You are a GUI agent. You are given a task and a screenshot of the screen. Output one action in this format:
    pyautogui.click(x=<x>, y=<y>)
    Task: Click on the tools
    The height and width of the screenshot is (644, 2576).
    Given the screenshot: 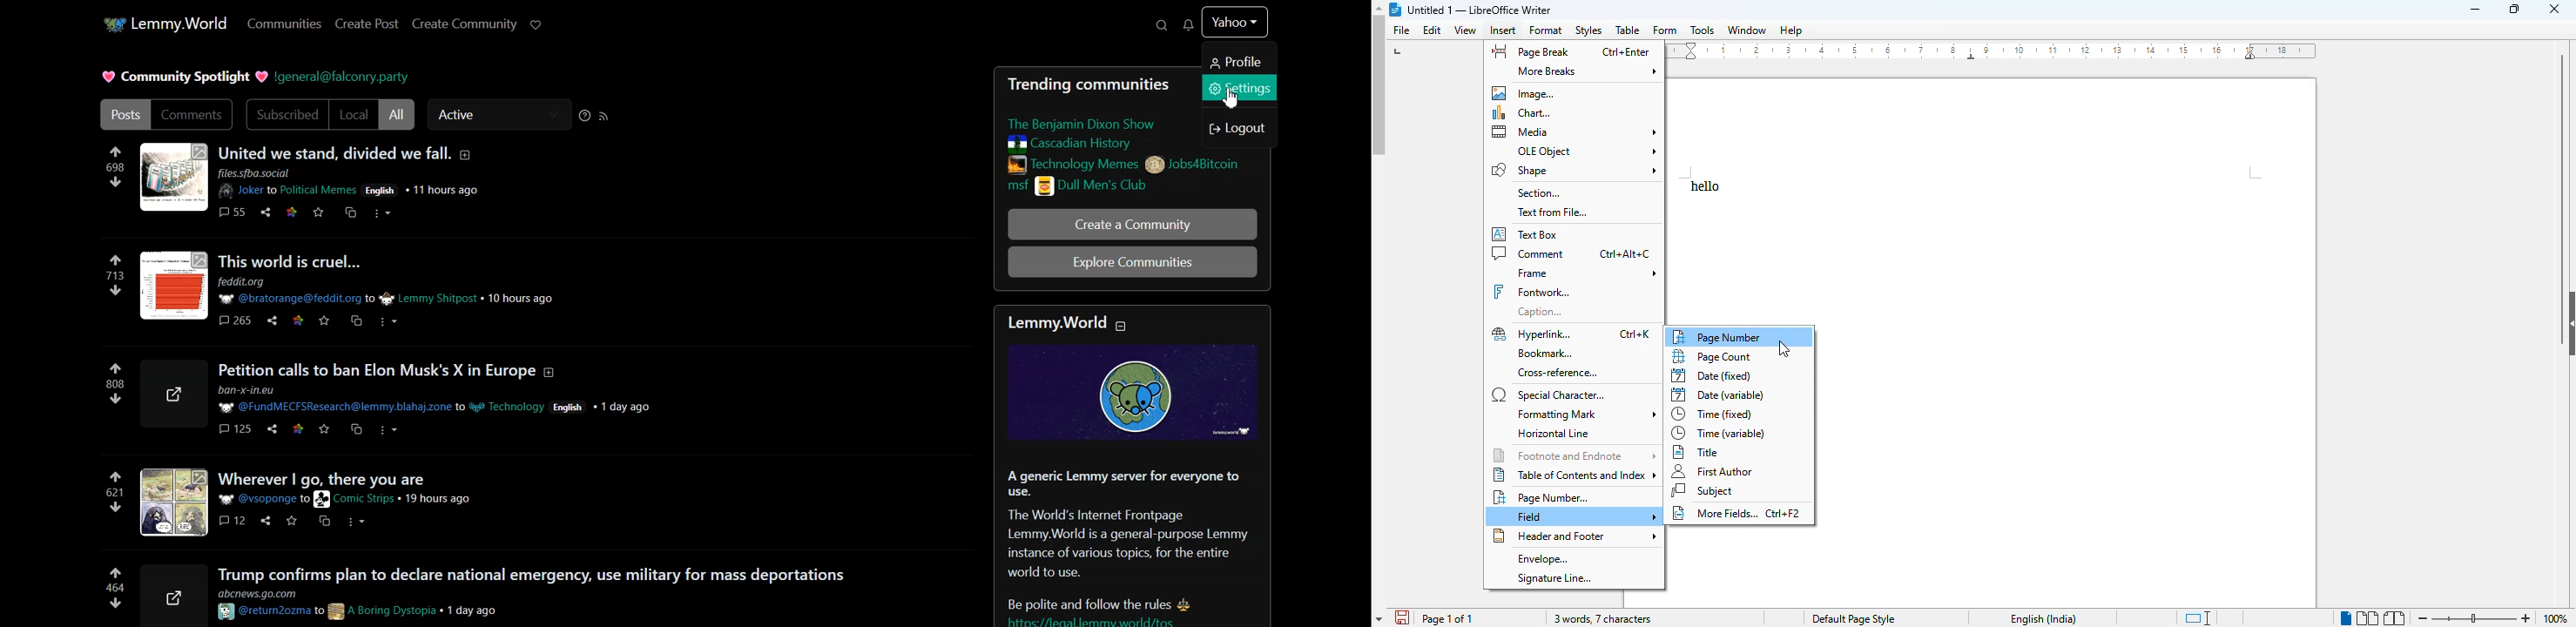 What is the action you would take?
    pyautogui.click(x=1702, y=30)
    